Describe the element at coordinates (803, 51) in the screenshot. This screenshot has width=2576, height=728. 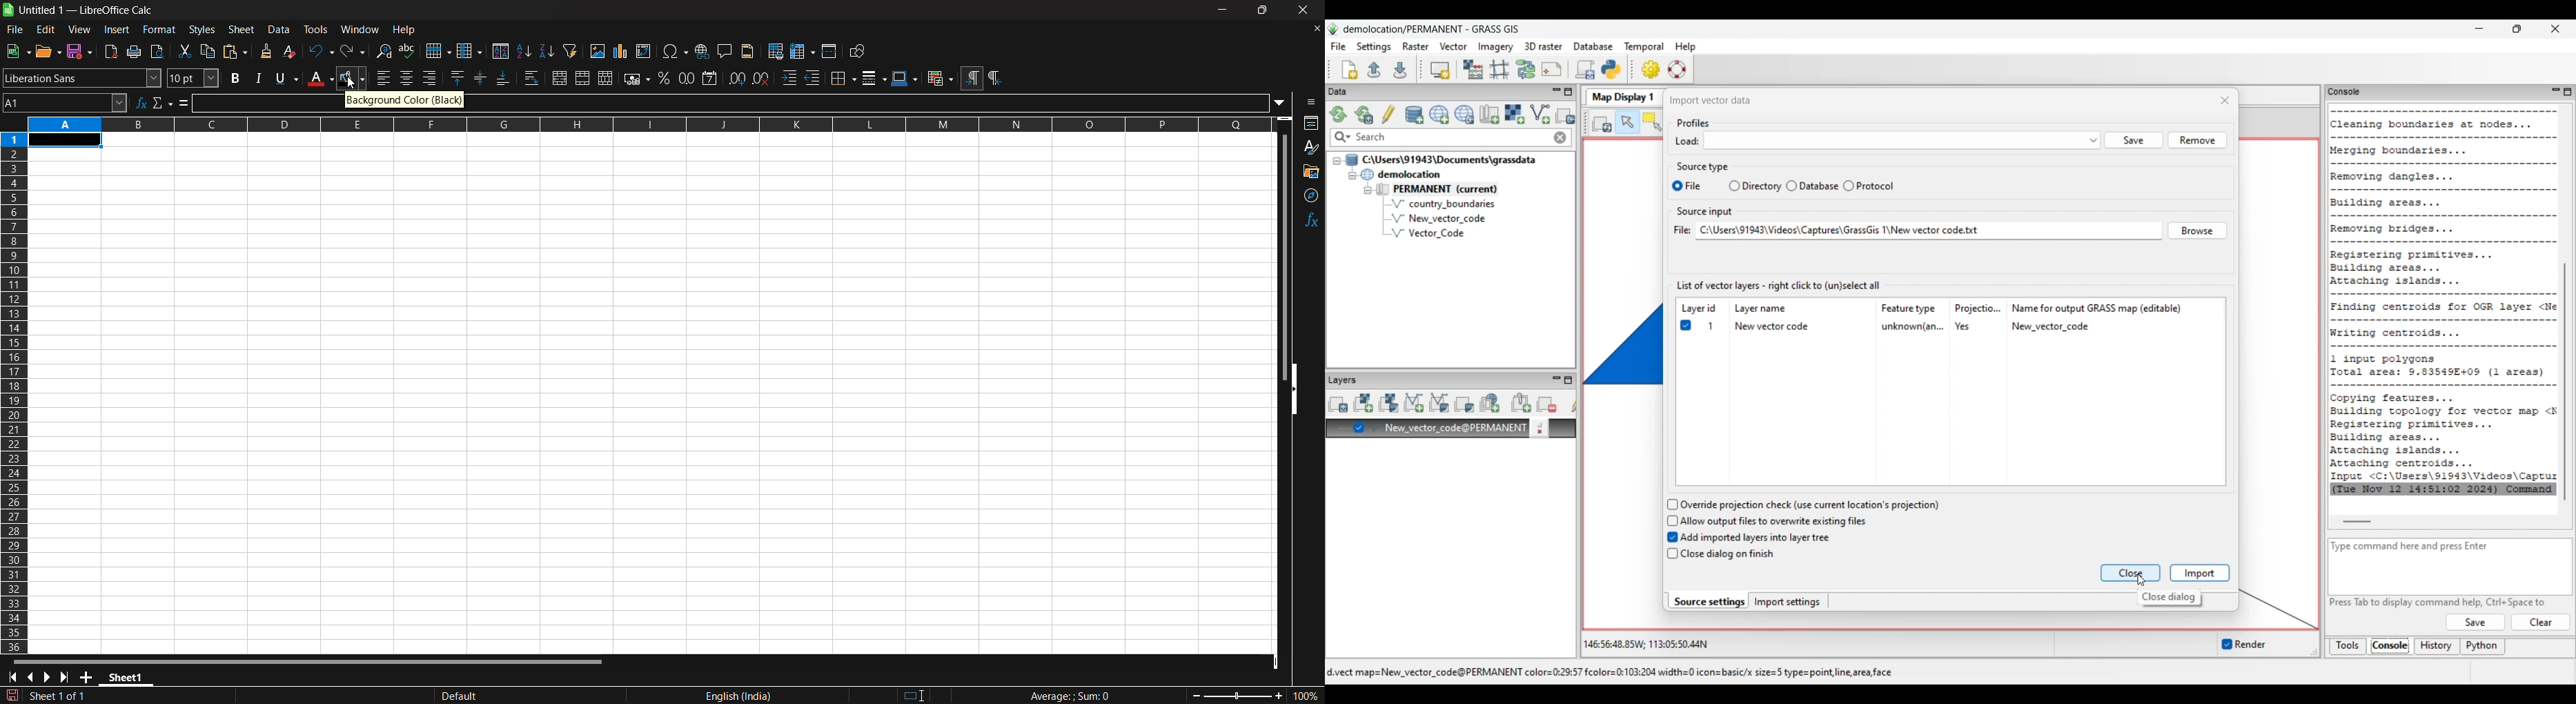
I see `freeze rows and coloums` at that location.